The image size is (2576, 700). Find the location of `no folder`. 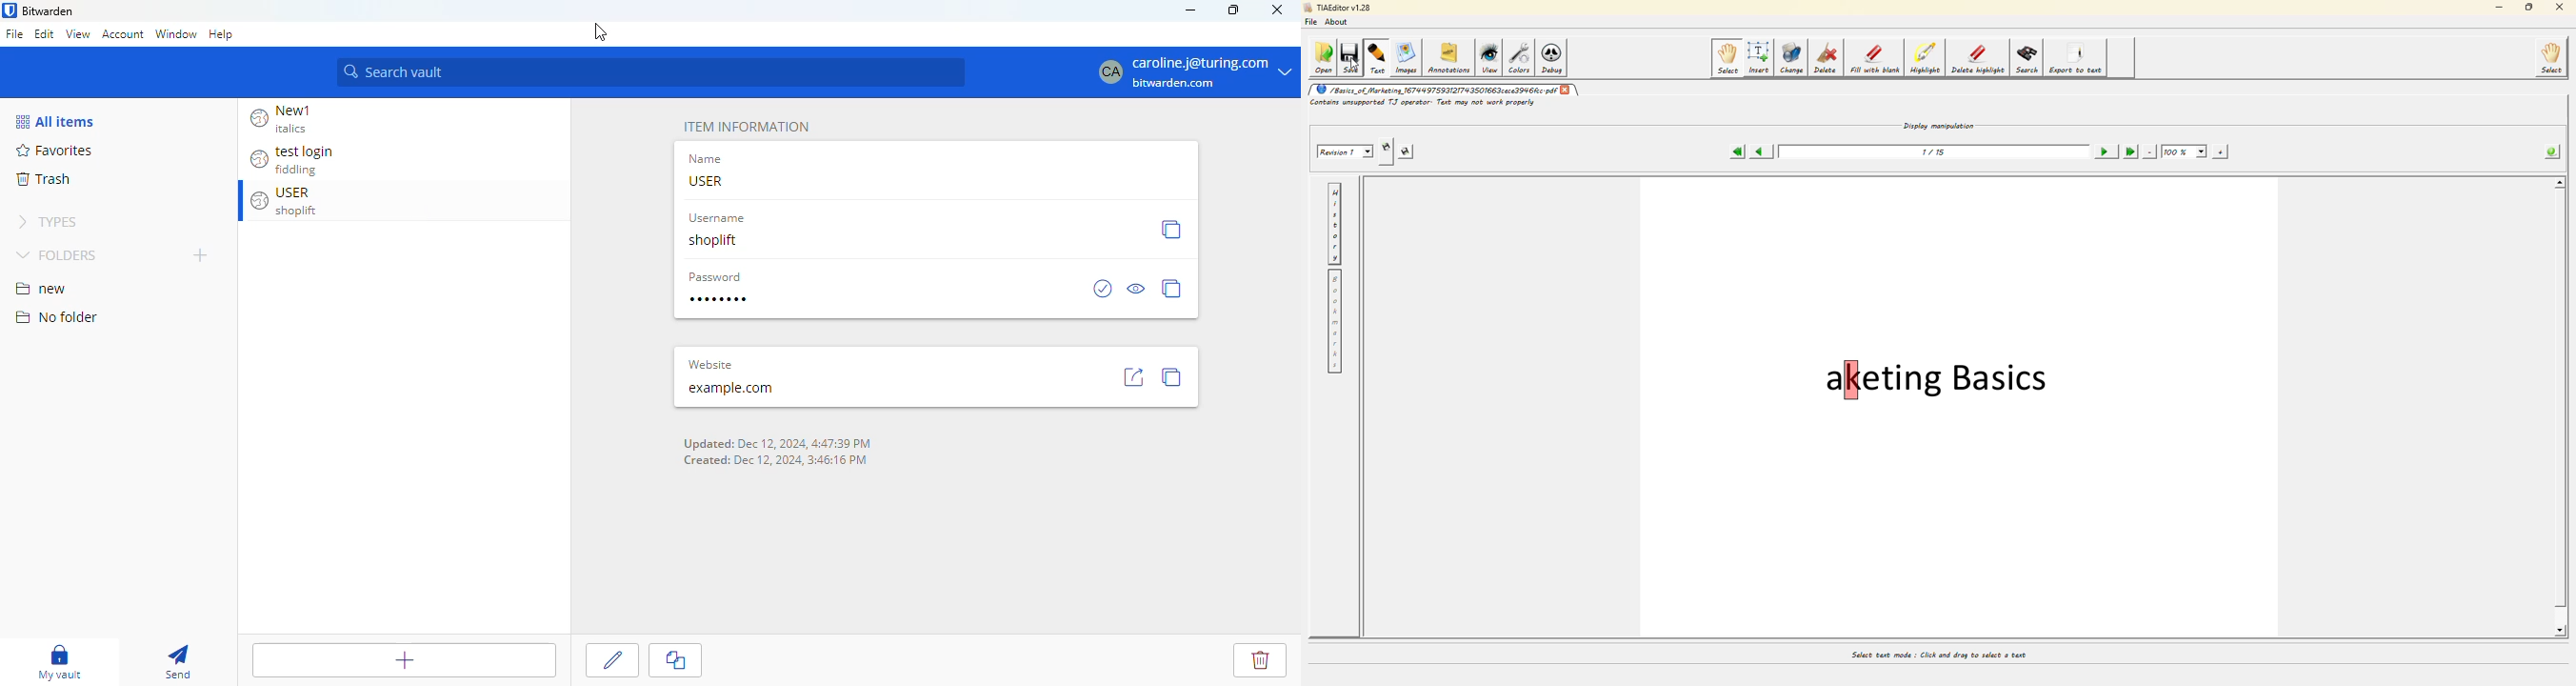

no folder is located at coordinates (55, 317).